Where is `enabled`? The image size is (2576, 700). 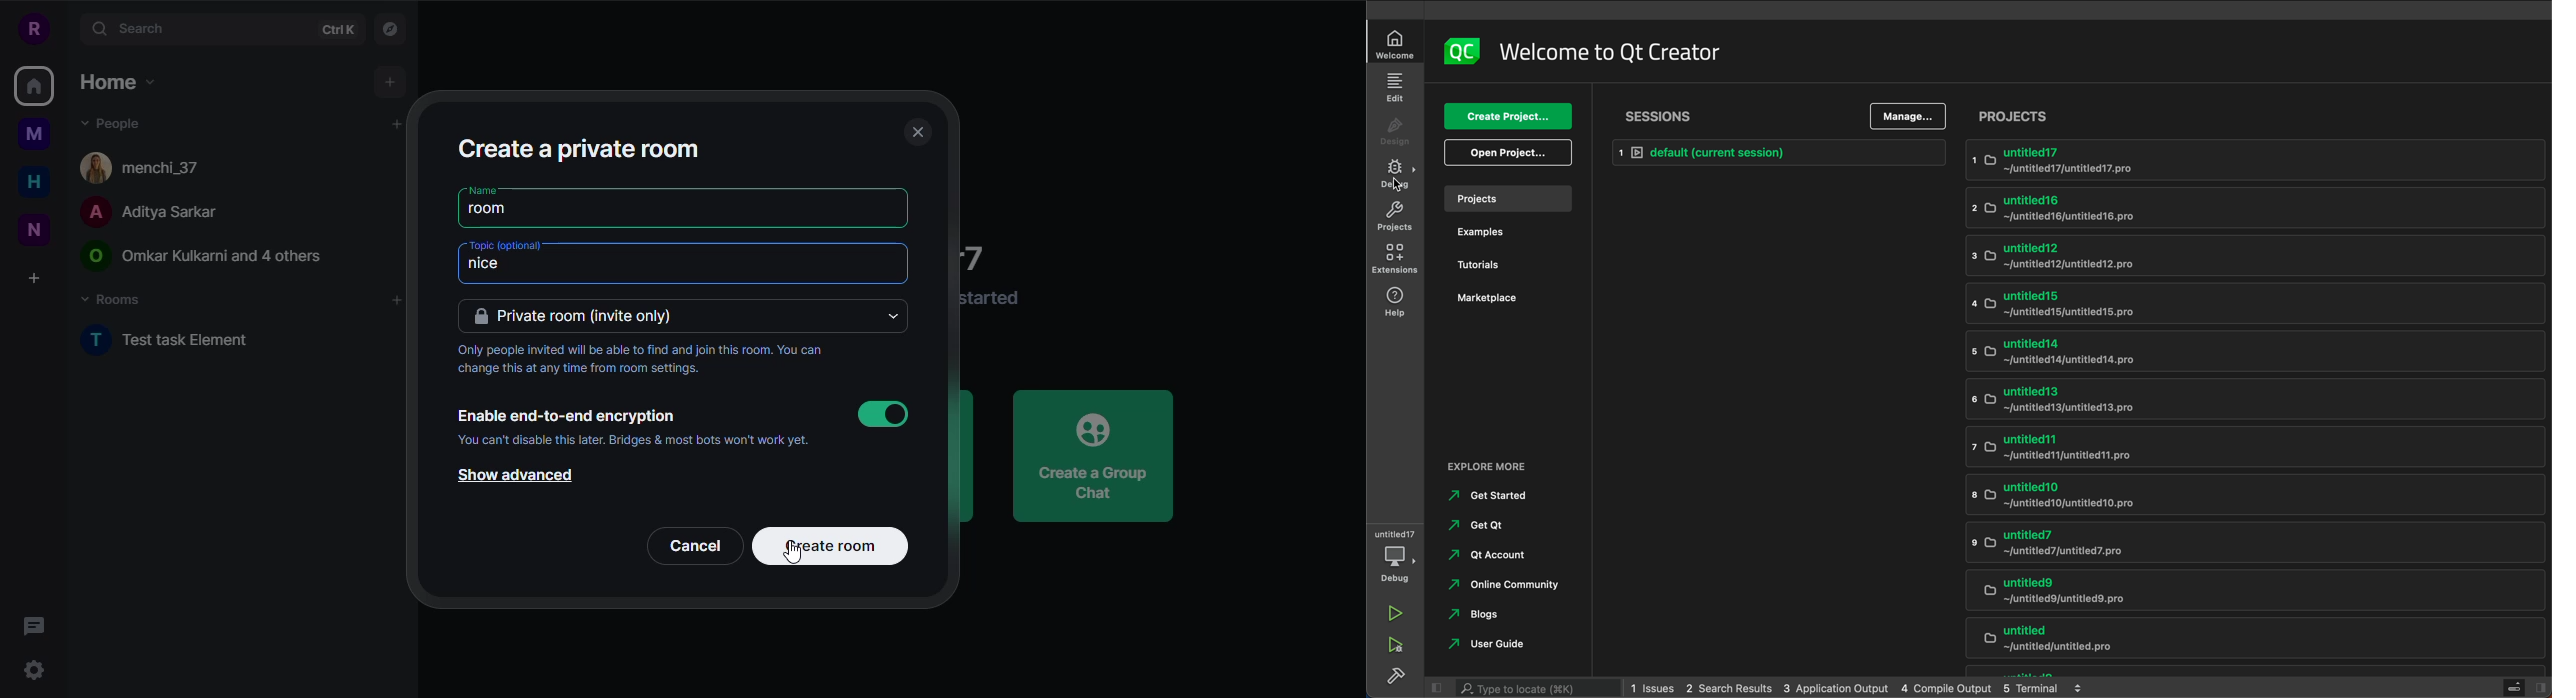
enabled is located at coordinates (883, 414).